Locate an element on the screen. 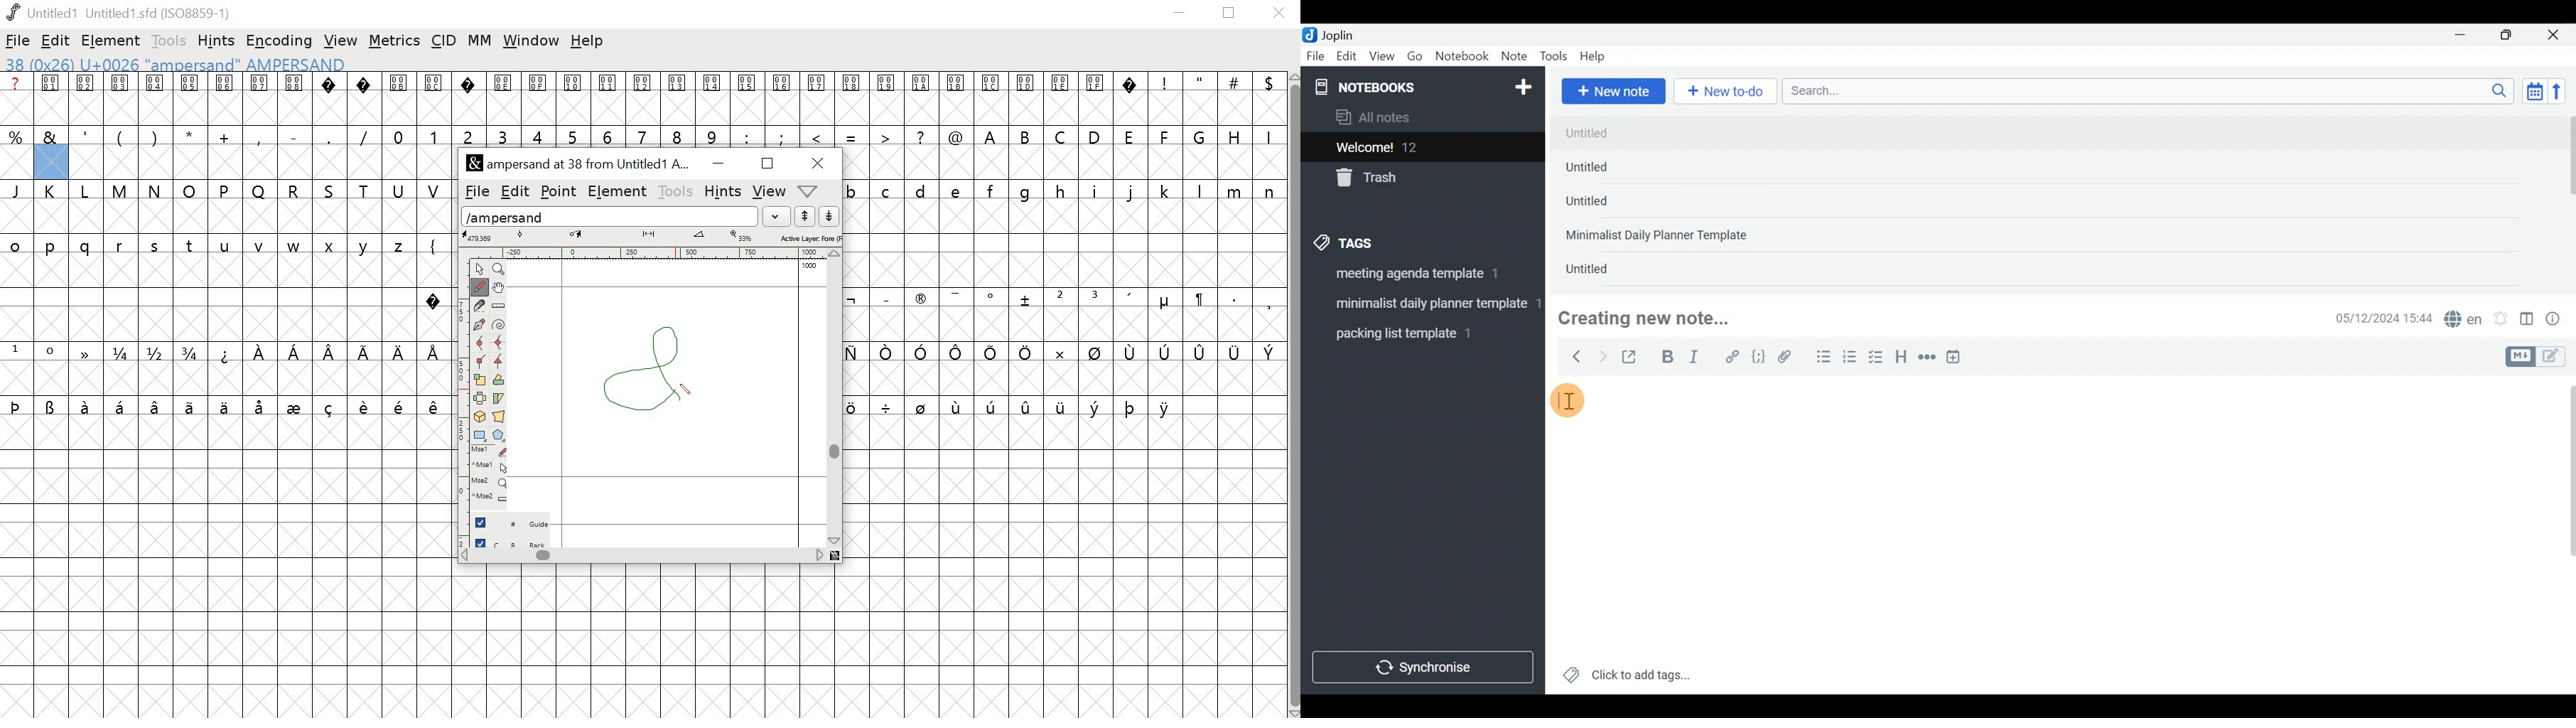 Image resolution: width=2576 pixels, height=728 pixels. p is located at coordinates (53, 247).